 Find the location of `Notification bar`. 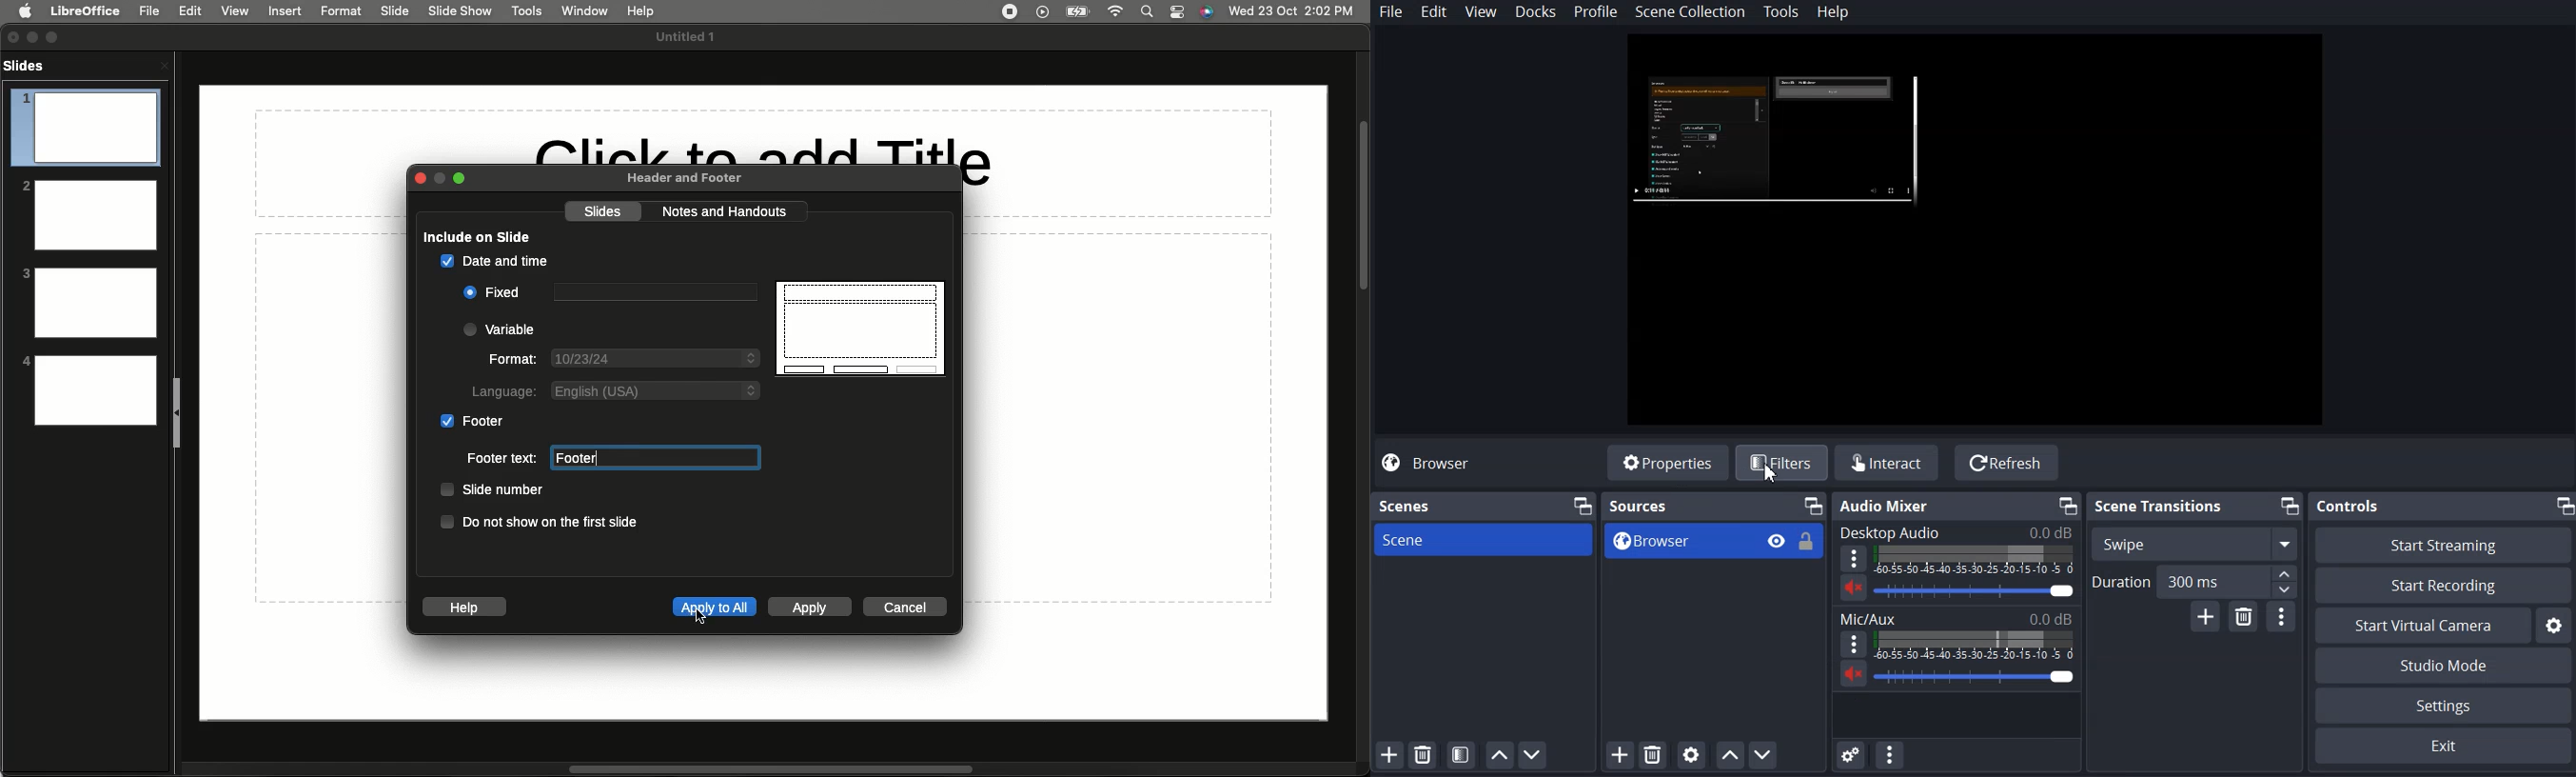

Notification bar is located at coordinates (1178, 12).